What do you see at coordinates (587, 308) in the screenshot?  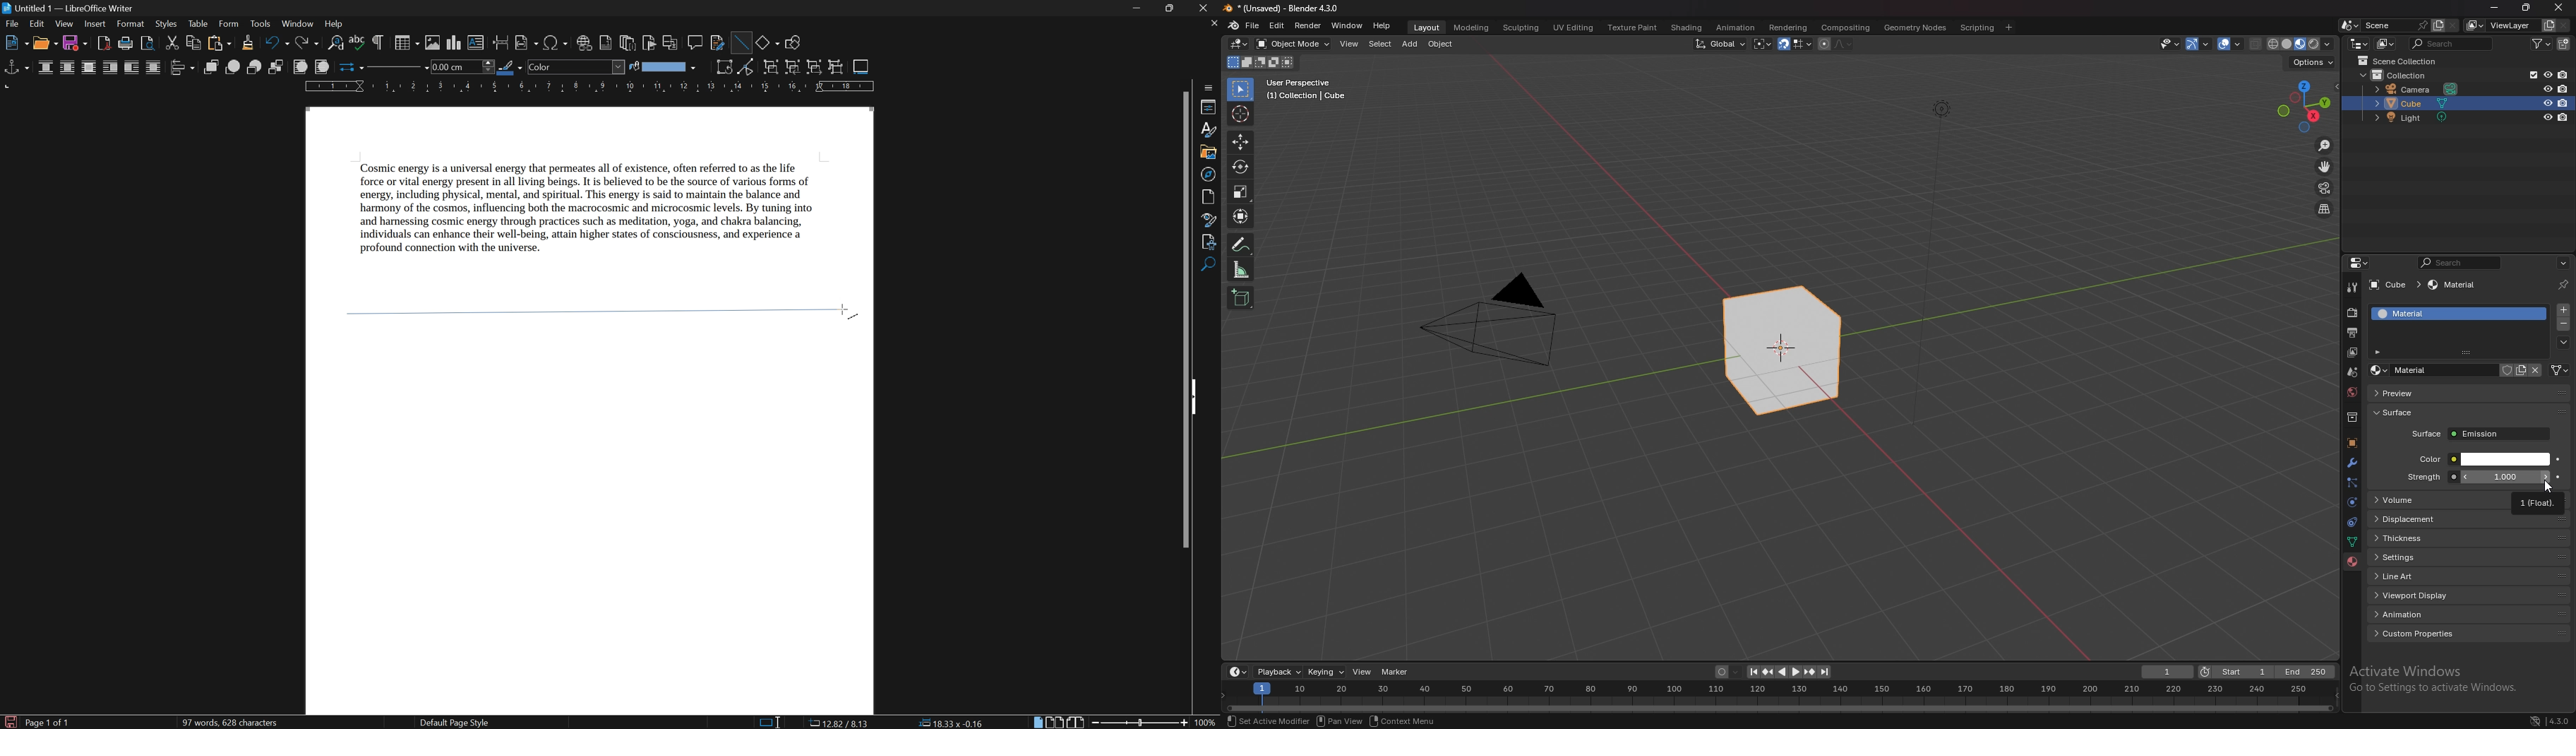 I see `horizontal line` at bounding box center [587, 308].